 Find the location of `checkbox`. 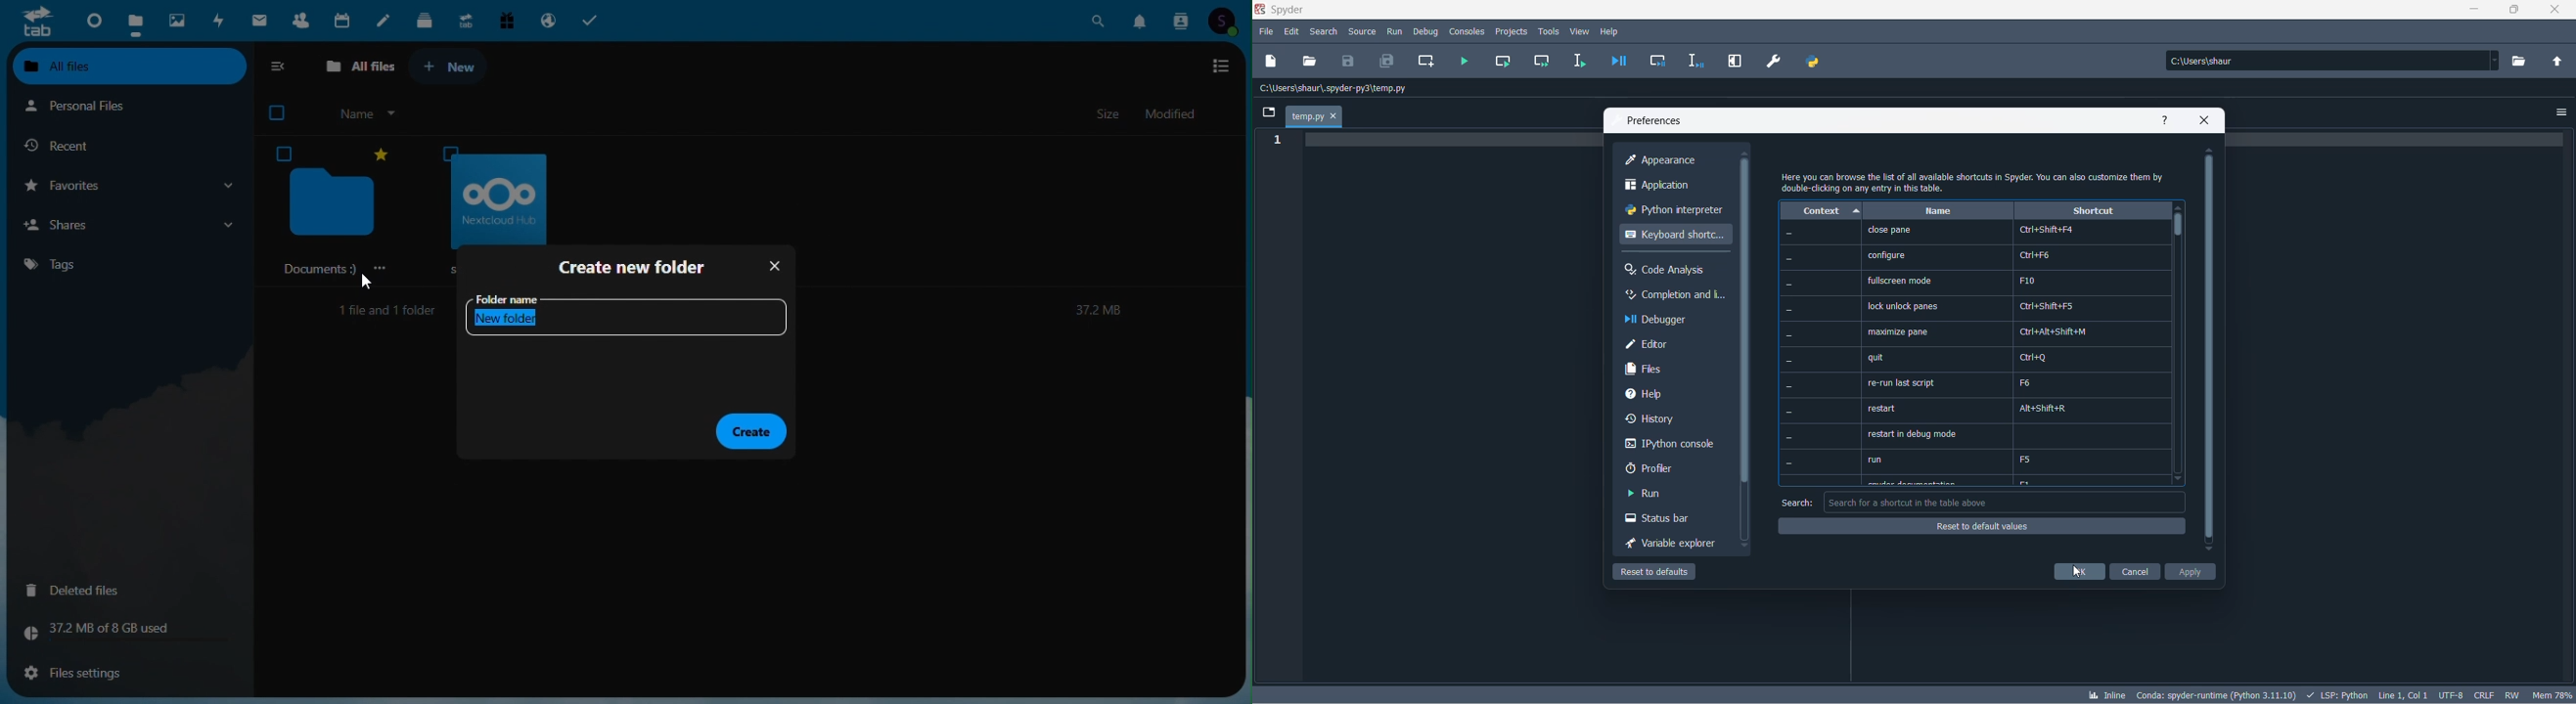

checkbox is located at coordinates (280, 113).